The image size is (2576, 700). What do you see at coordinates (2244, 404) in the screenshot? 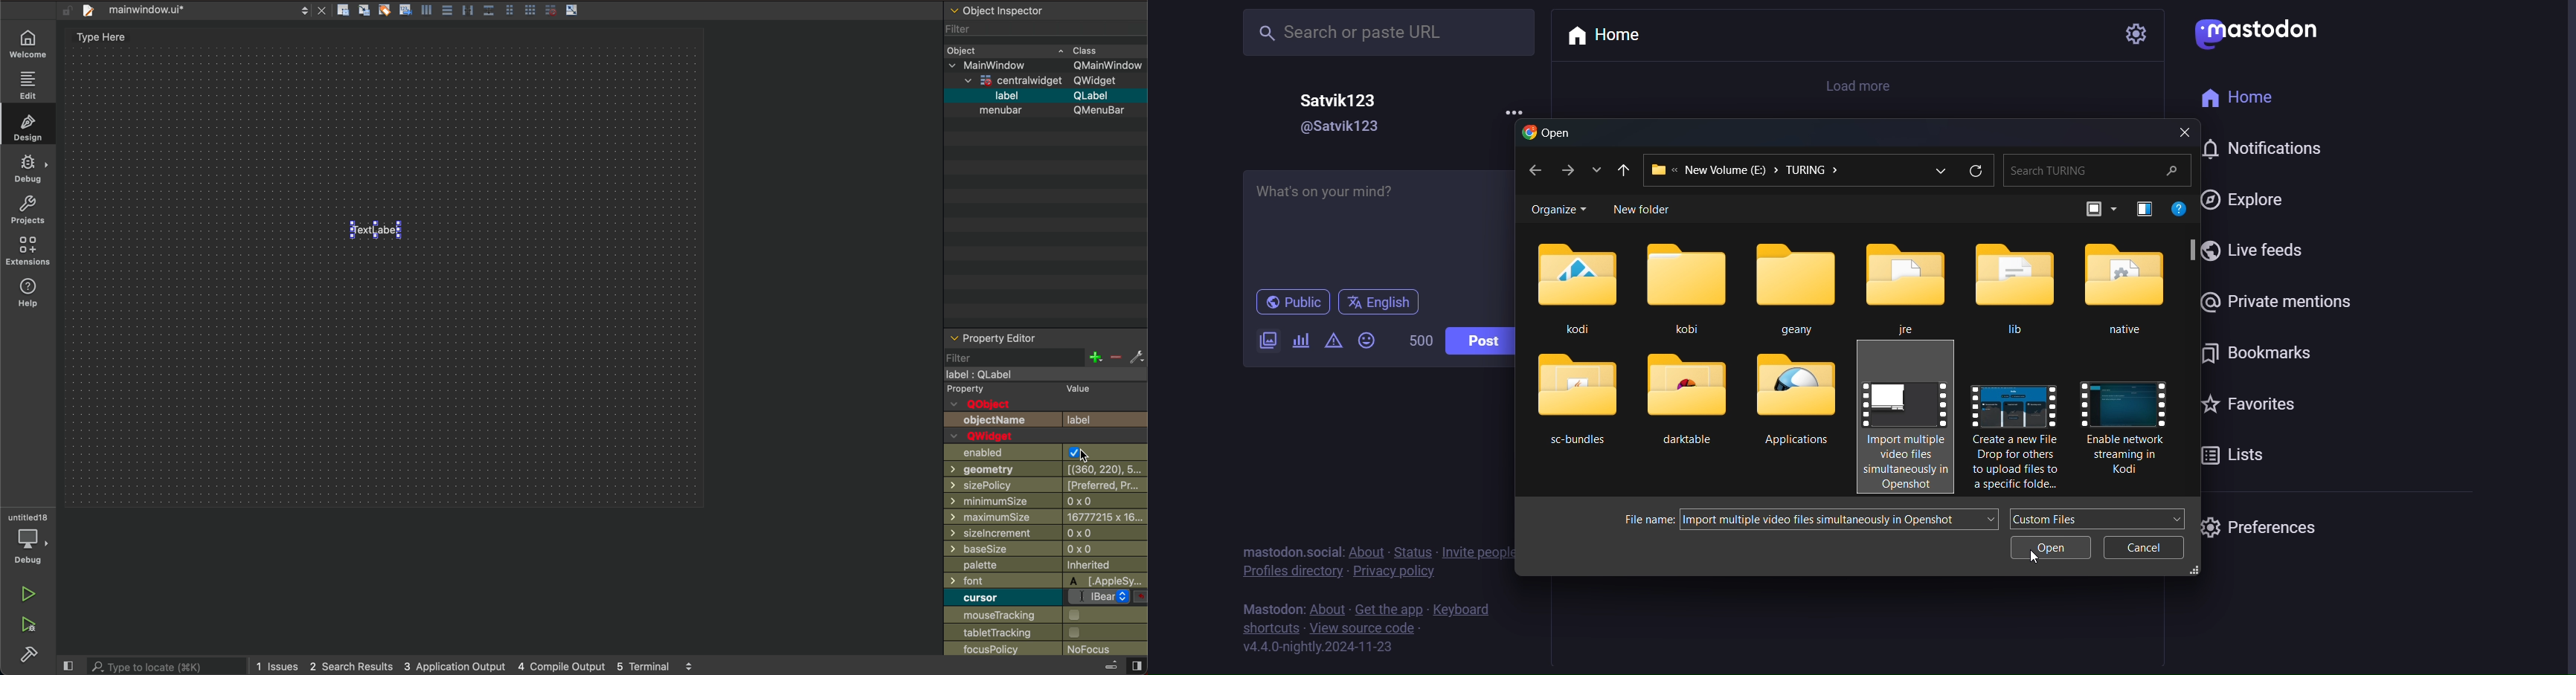
I see `favorites` at bounding box center [2244, 404].